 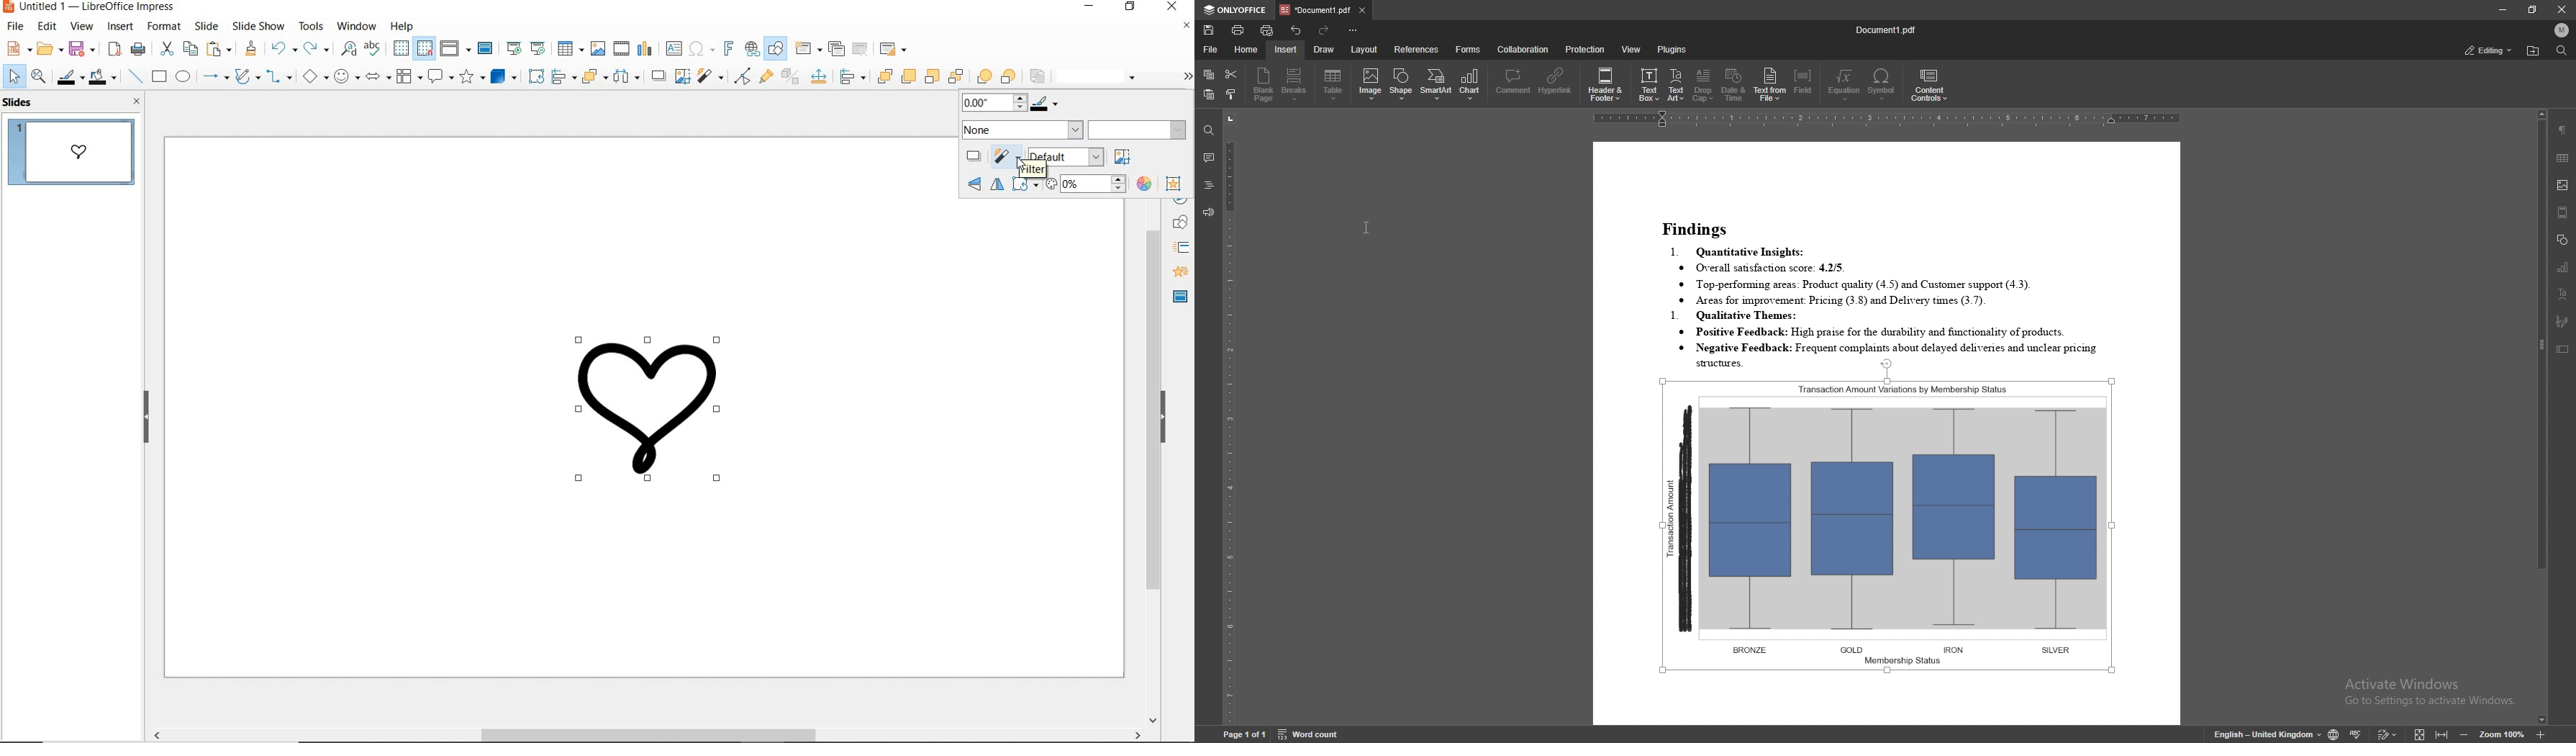 What do you see at coordinates (986, 186) in the screenshot?
I see `flip` at bounding box center [986, 186].